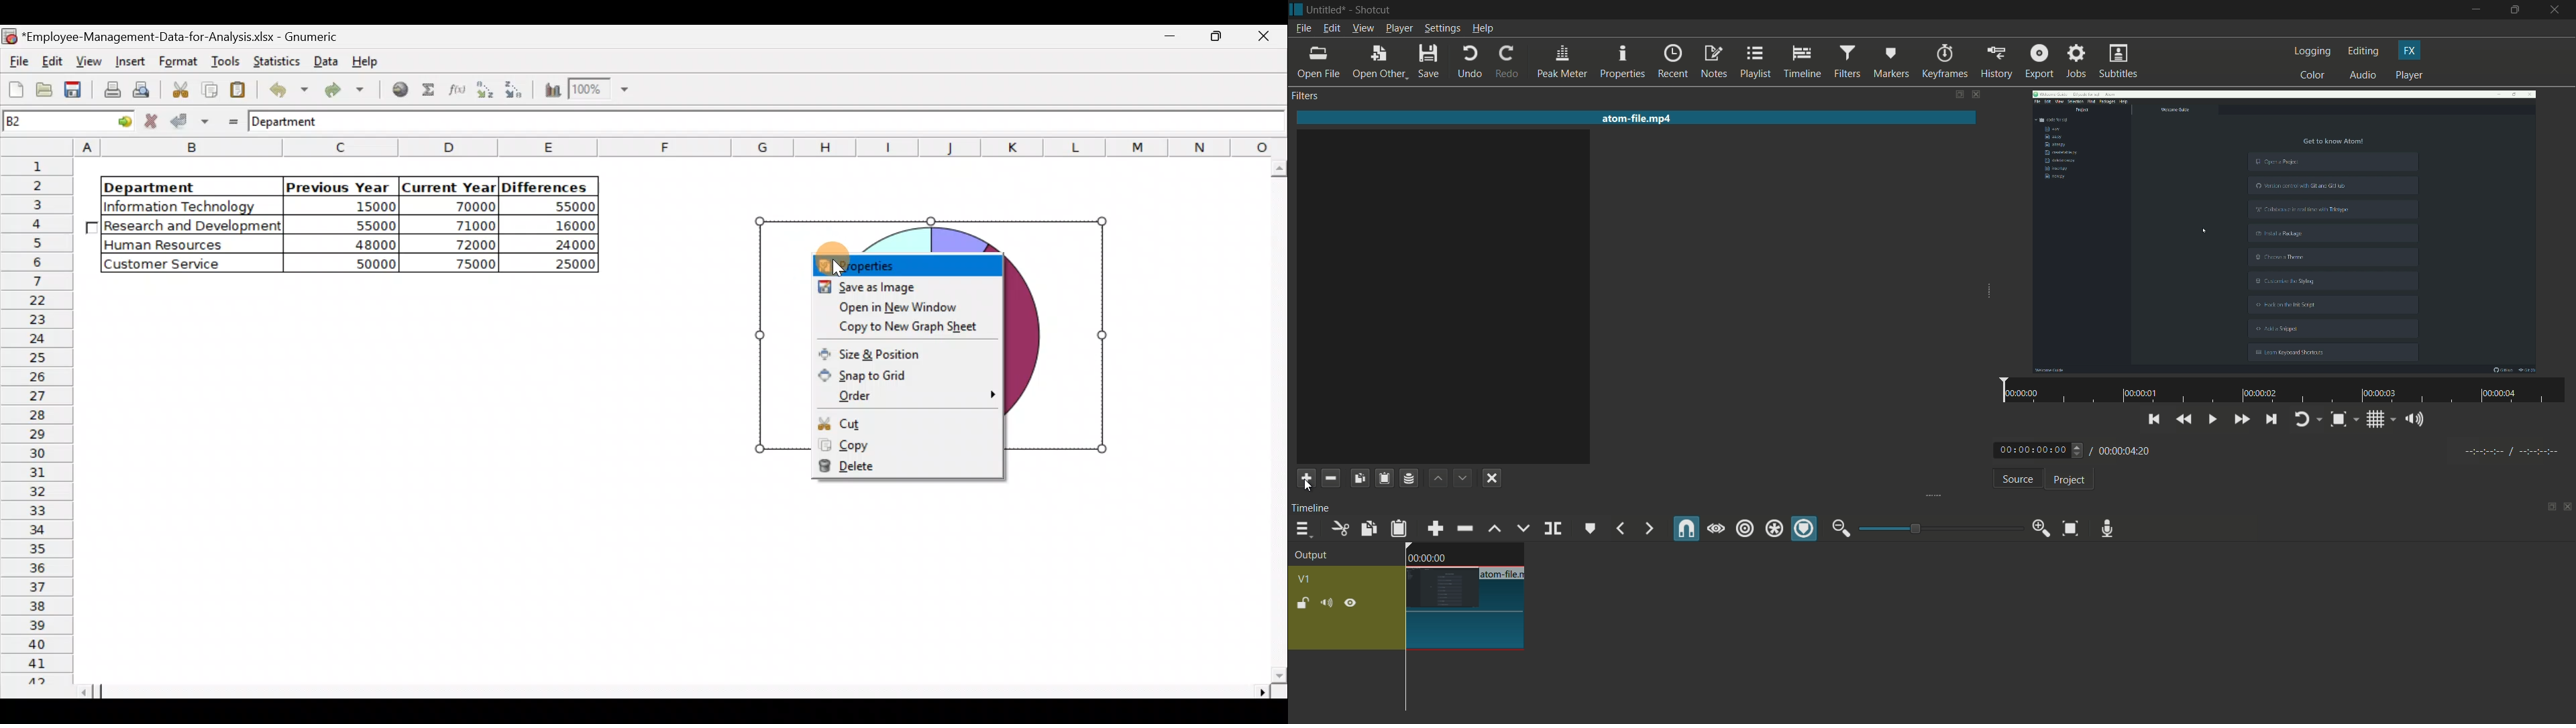 The height and width of the screenshot is (728, 2576). What do you see at coordinates (1635, 117) in the screenshot?
I see `atom-file.mp4` at bounding box center [1635, 117].